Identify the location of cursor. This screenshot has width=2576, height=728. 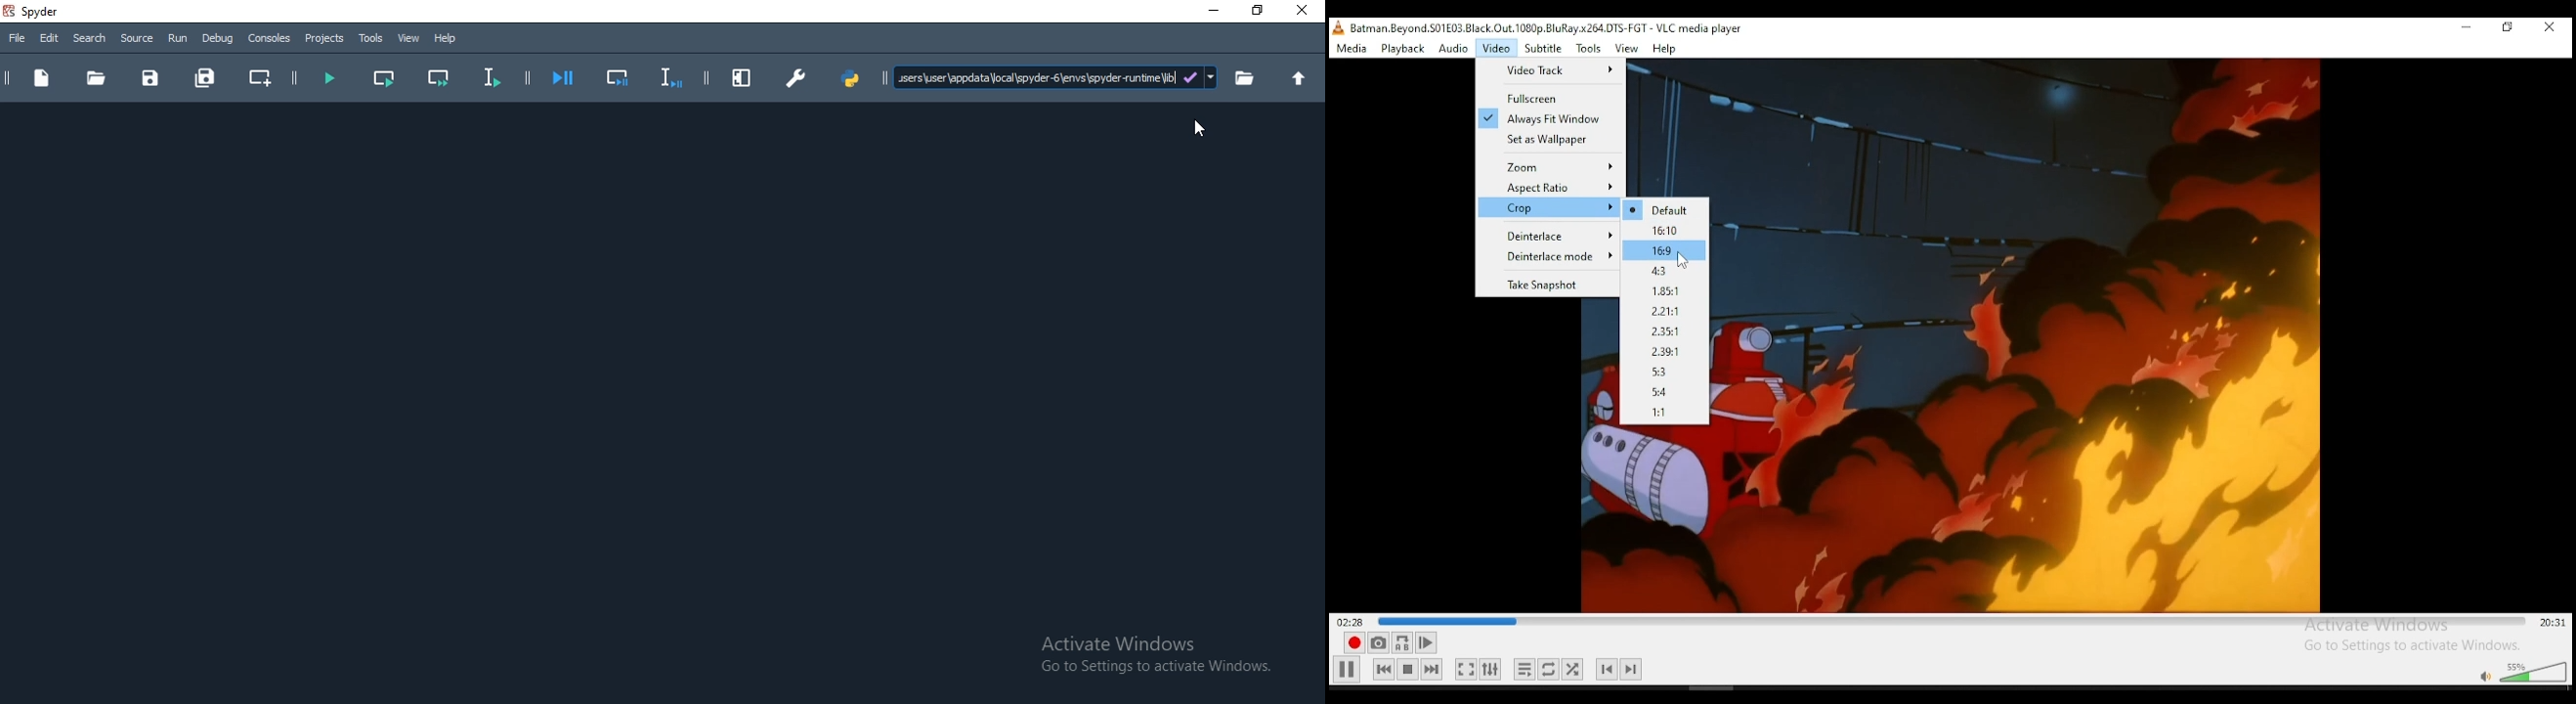
(1683, 264).